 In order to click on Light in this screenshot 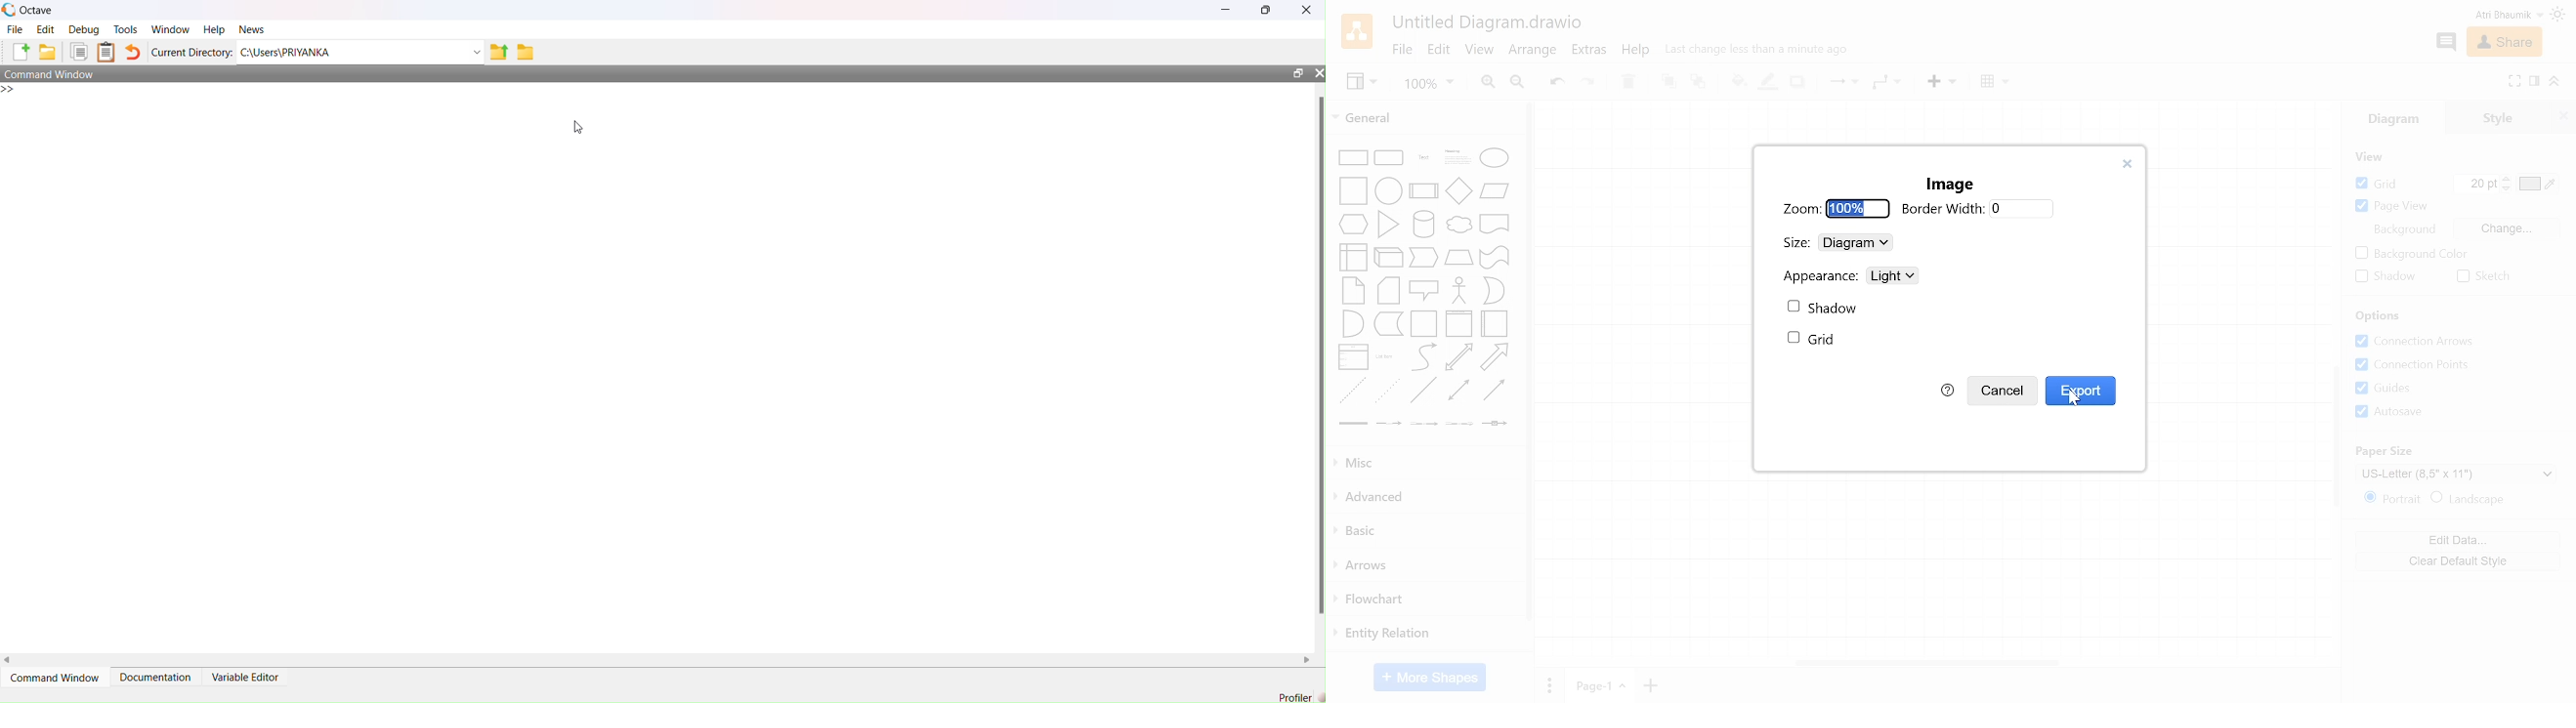, I will do `click(1891, 276)`.